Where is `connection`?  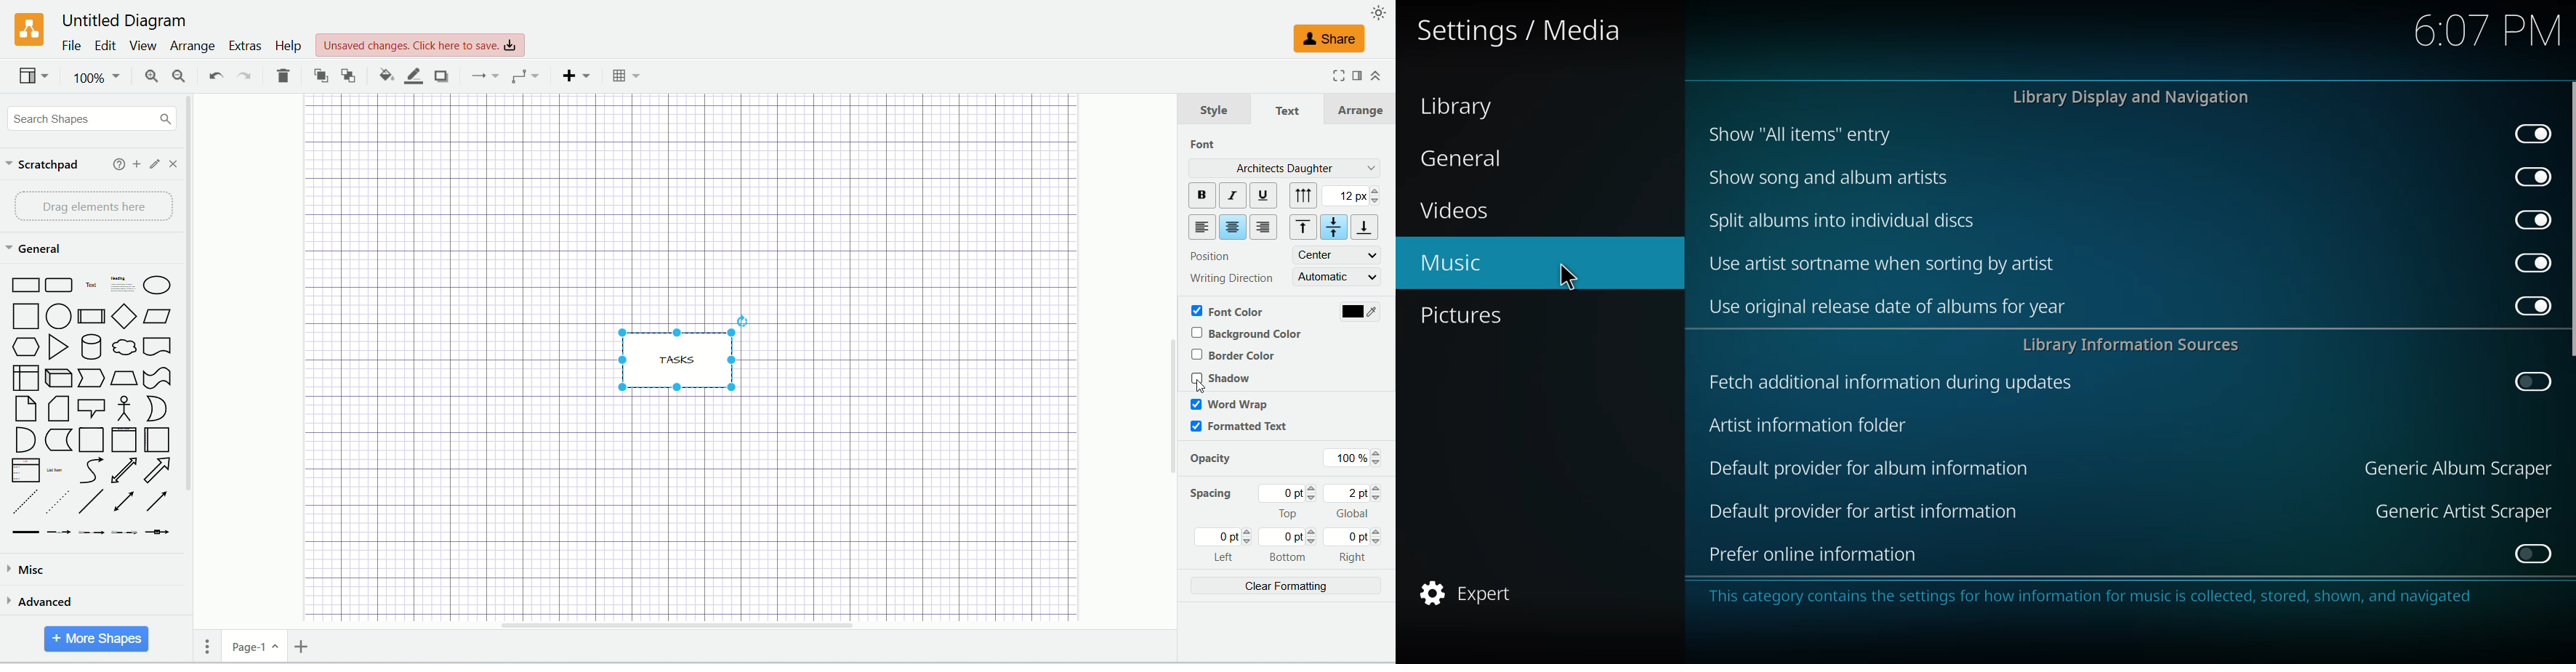 connection is located at coordinates (480, 76).